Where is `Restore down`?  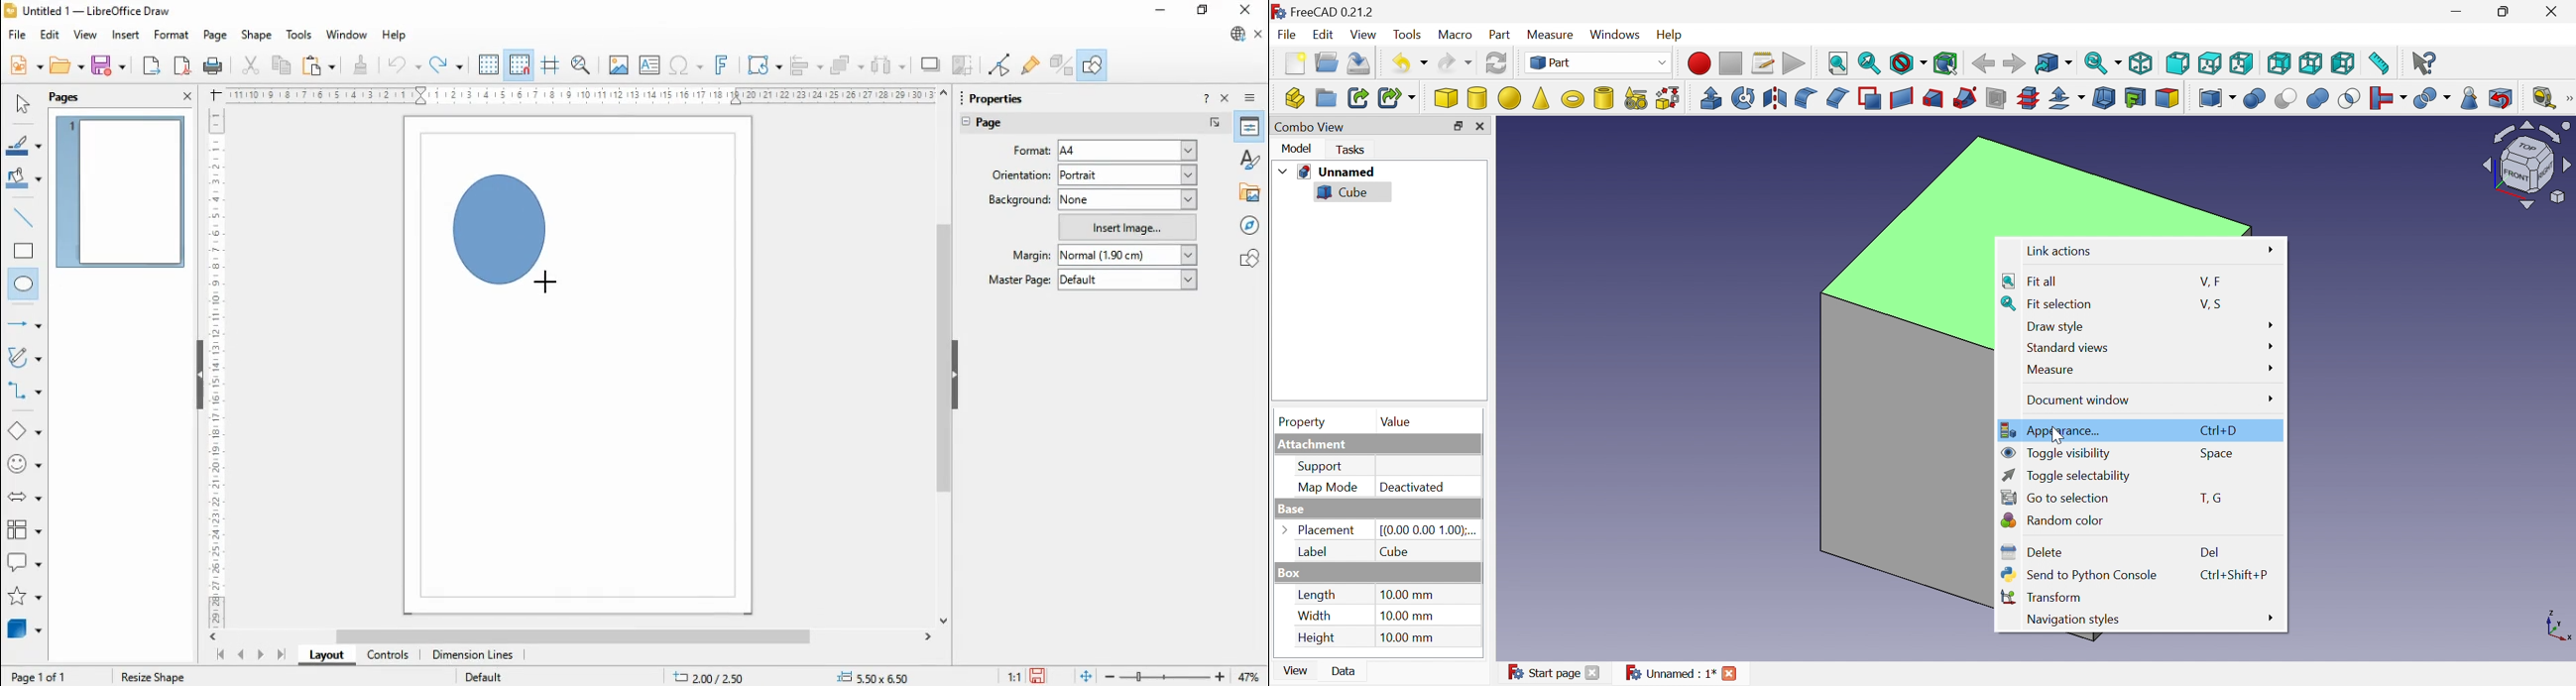
Restore down is located at coordinates (2506, 12).